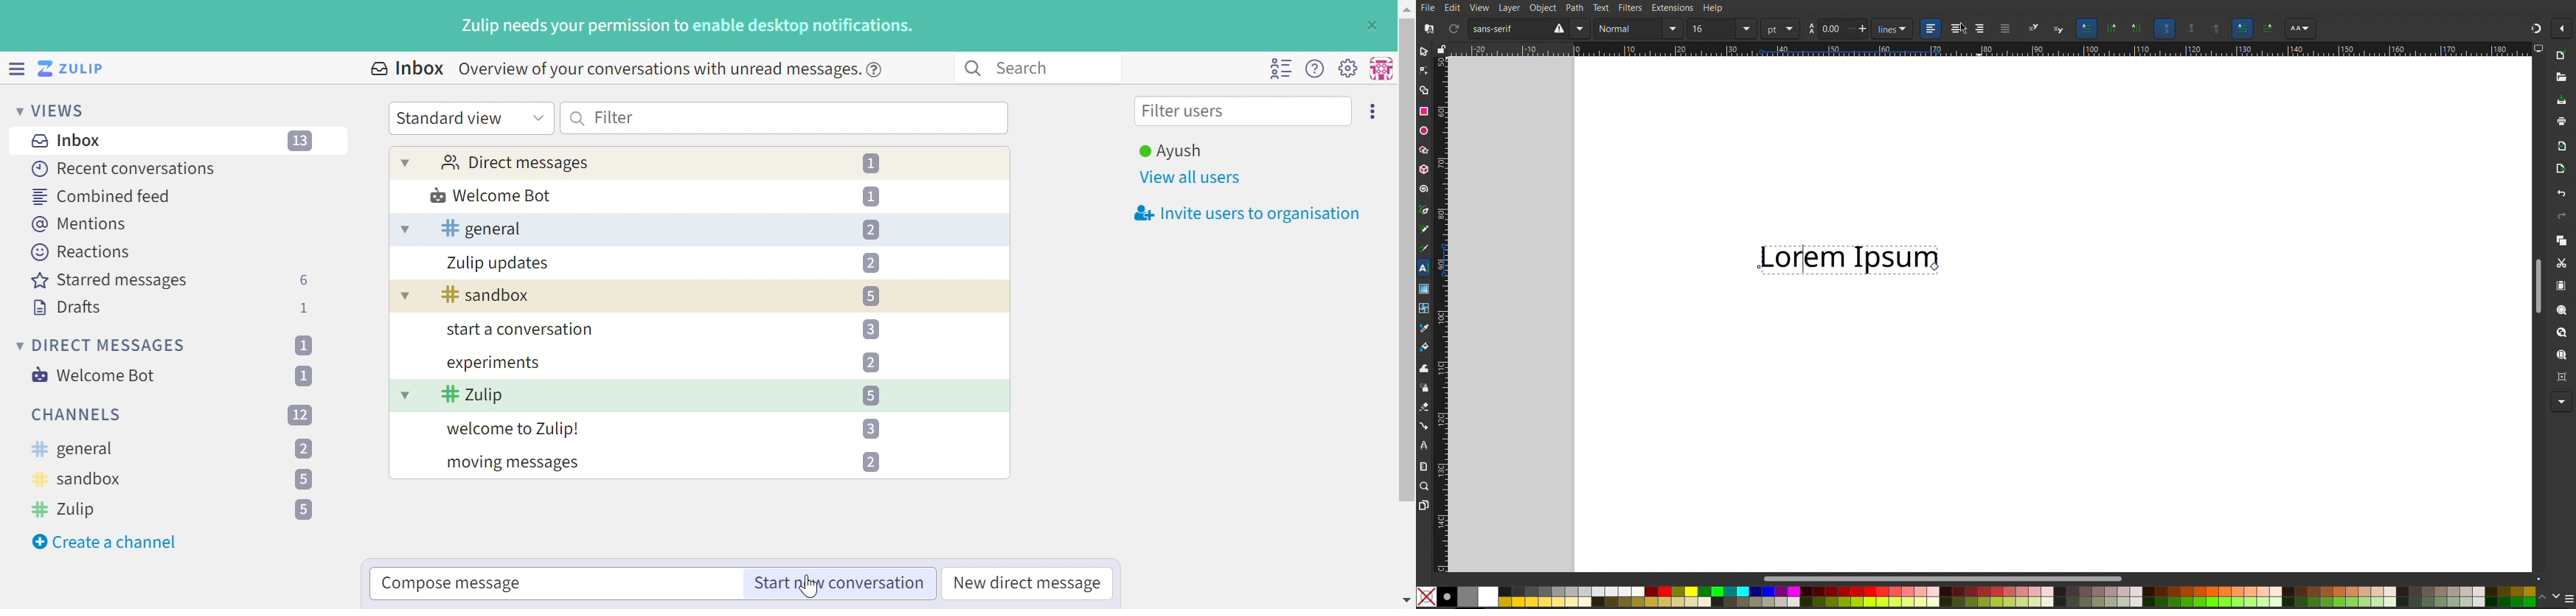  Describe the element at coordinates (1315, 69) in the screenshot. I see `Help menu` at that location.